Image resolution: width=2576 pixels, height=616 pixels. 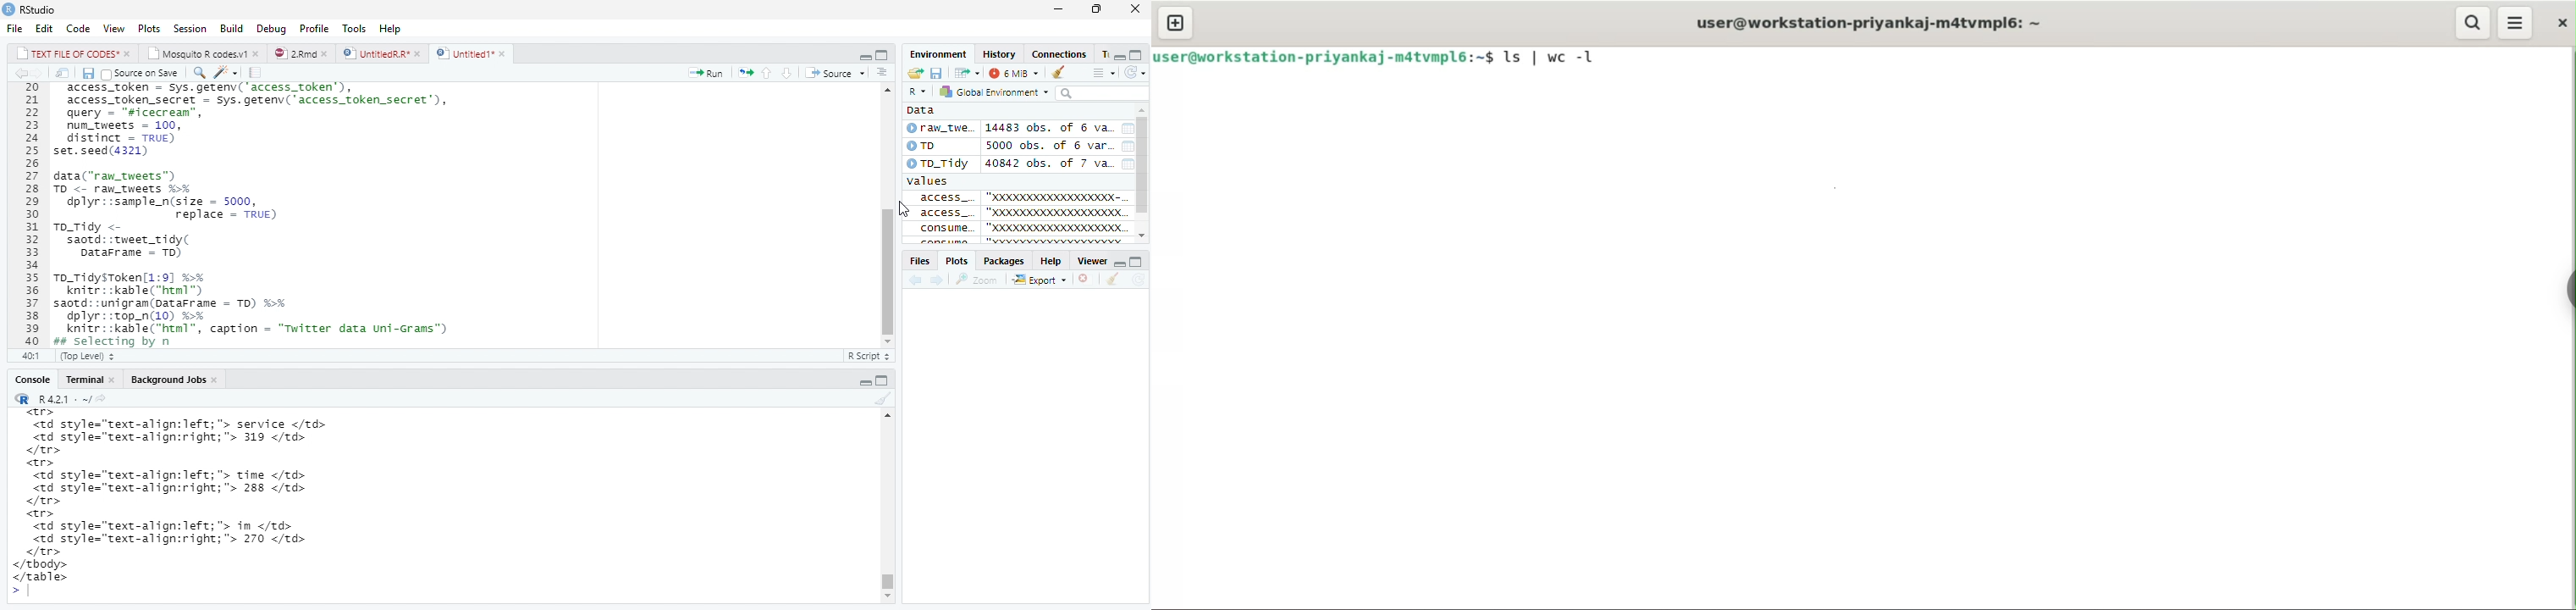 I want to click on show document outline, so click(x=885, y=71).